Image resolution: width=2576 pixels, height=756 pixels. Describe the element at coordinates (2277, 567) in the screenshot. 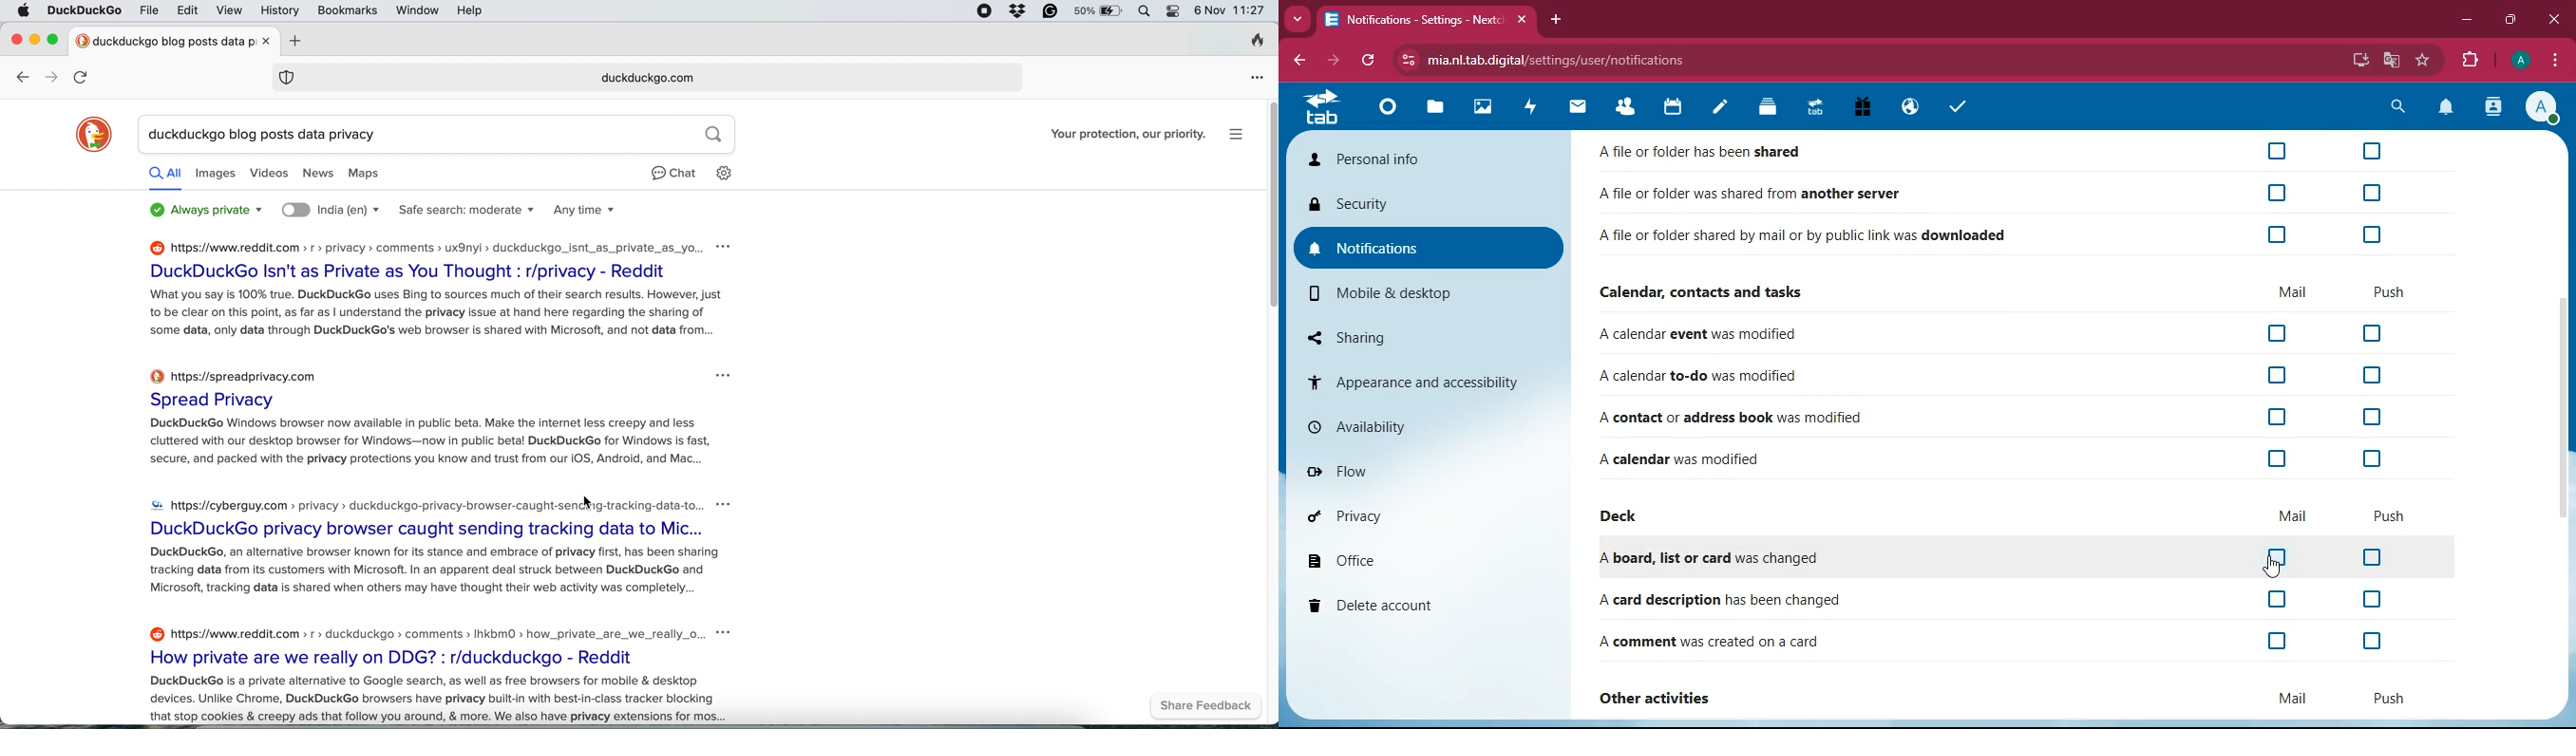

I see `cursor` at that location.